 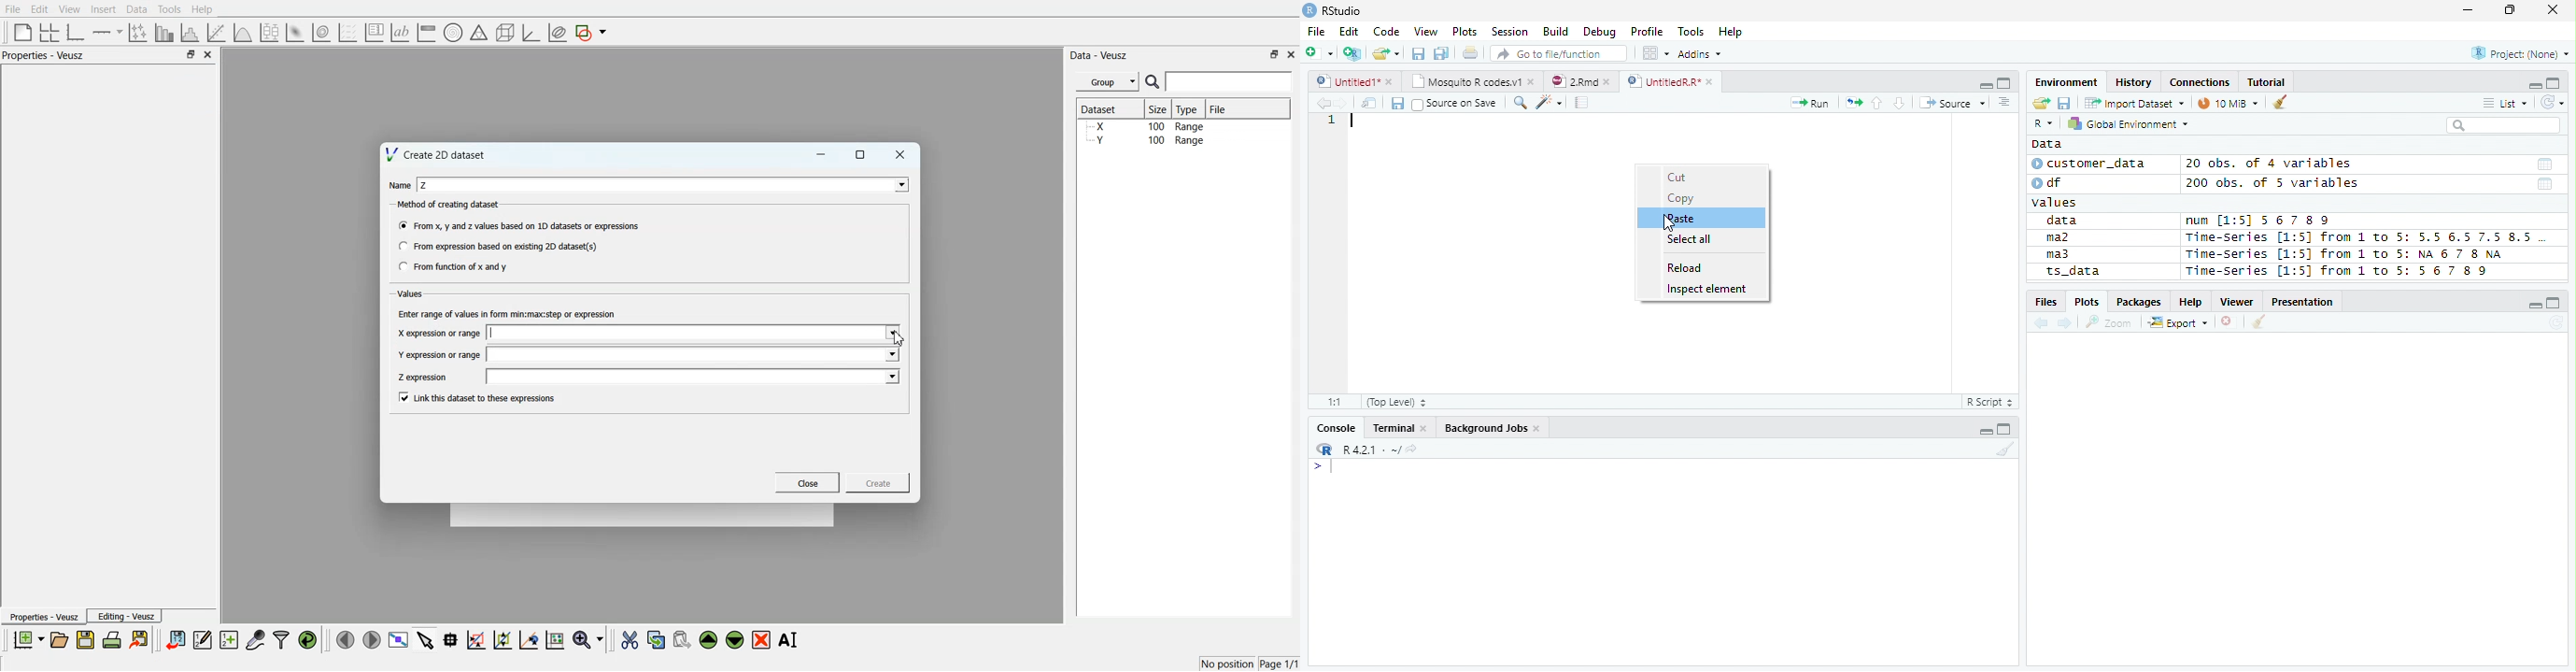 I want to click on Find/Replace, so click(x=1519, y=102).